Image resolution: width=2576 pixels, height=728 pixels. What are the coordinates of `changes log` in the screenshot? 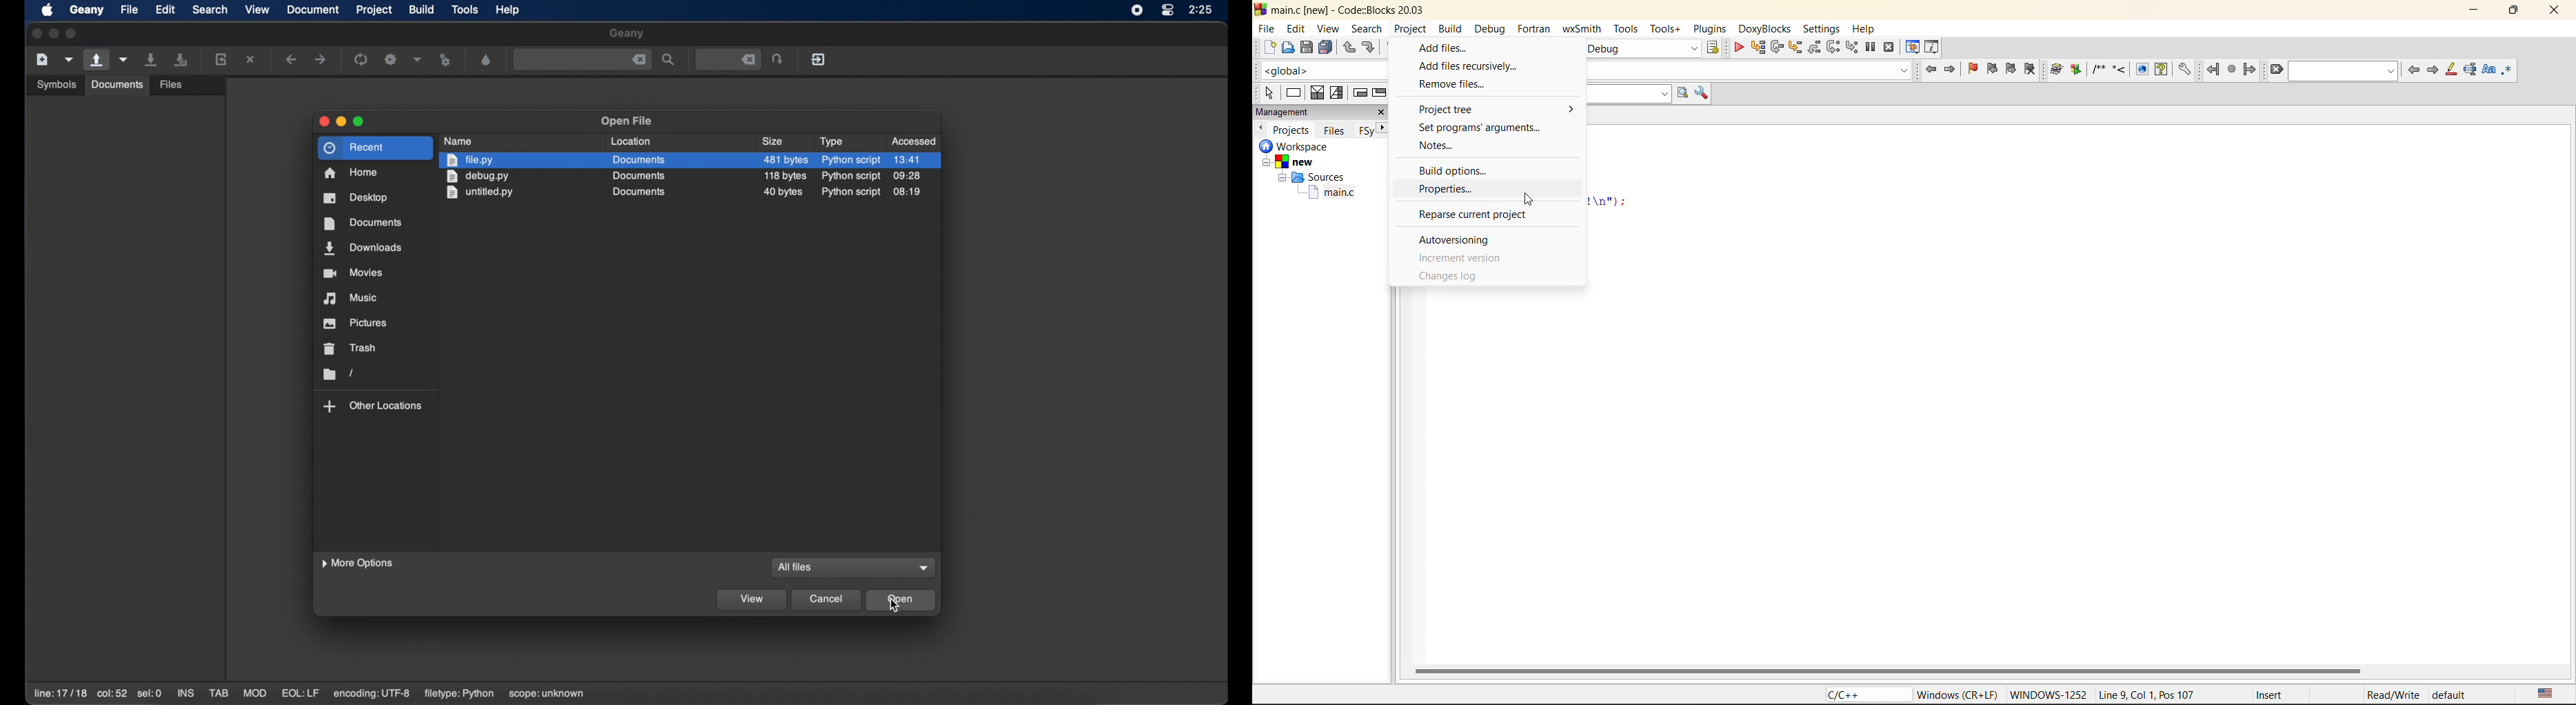 It's located at (1458, 277).